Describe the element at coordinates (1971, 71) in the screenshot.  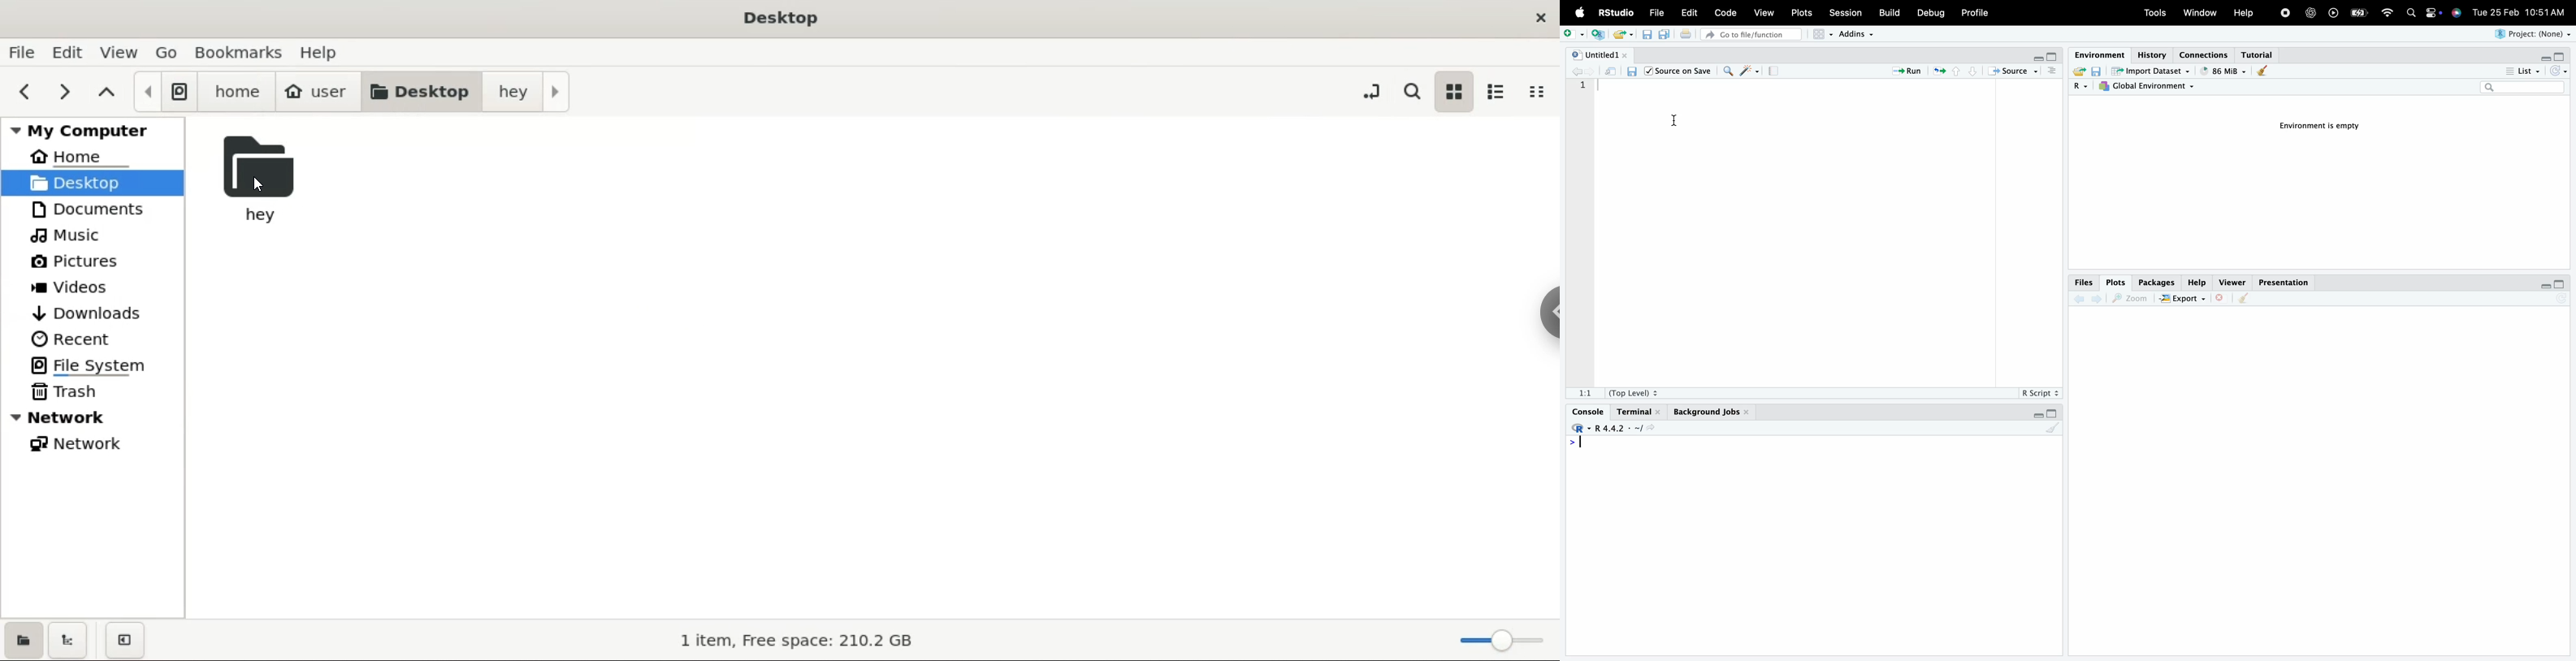
I see `bottom` at that location.